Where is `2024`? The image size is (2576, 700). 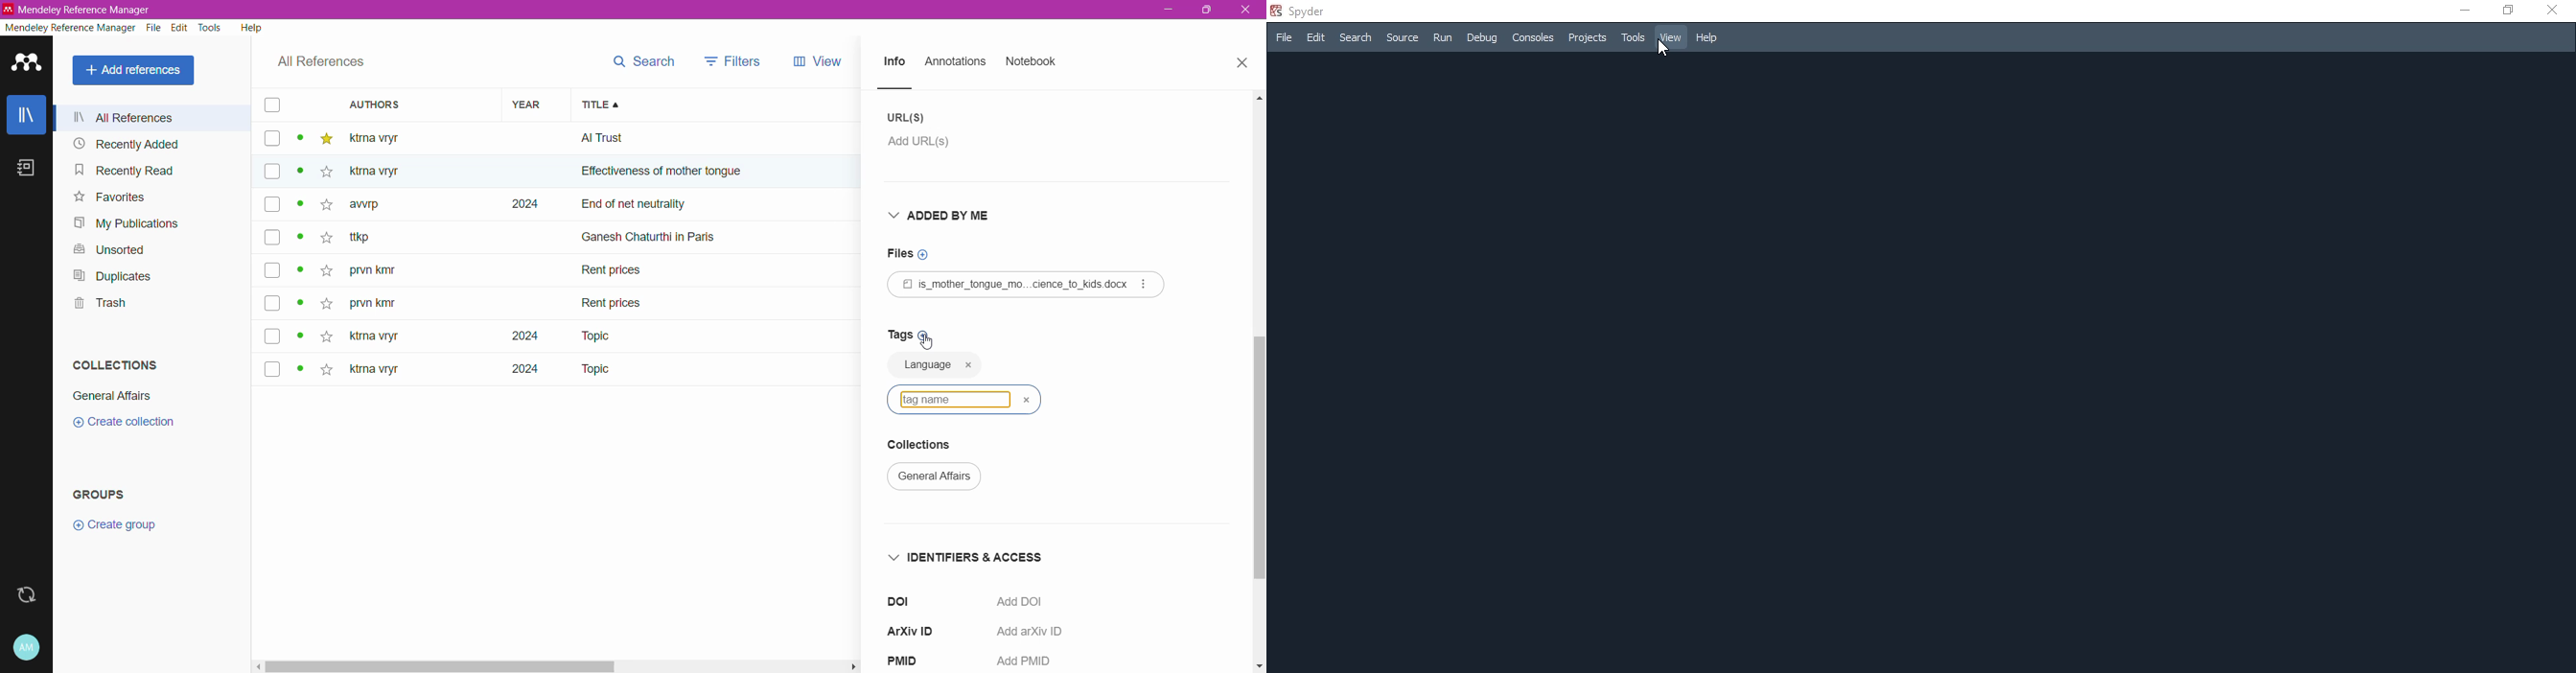
2024 is located at coordinates (522, 205).